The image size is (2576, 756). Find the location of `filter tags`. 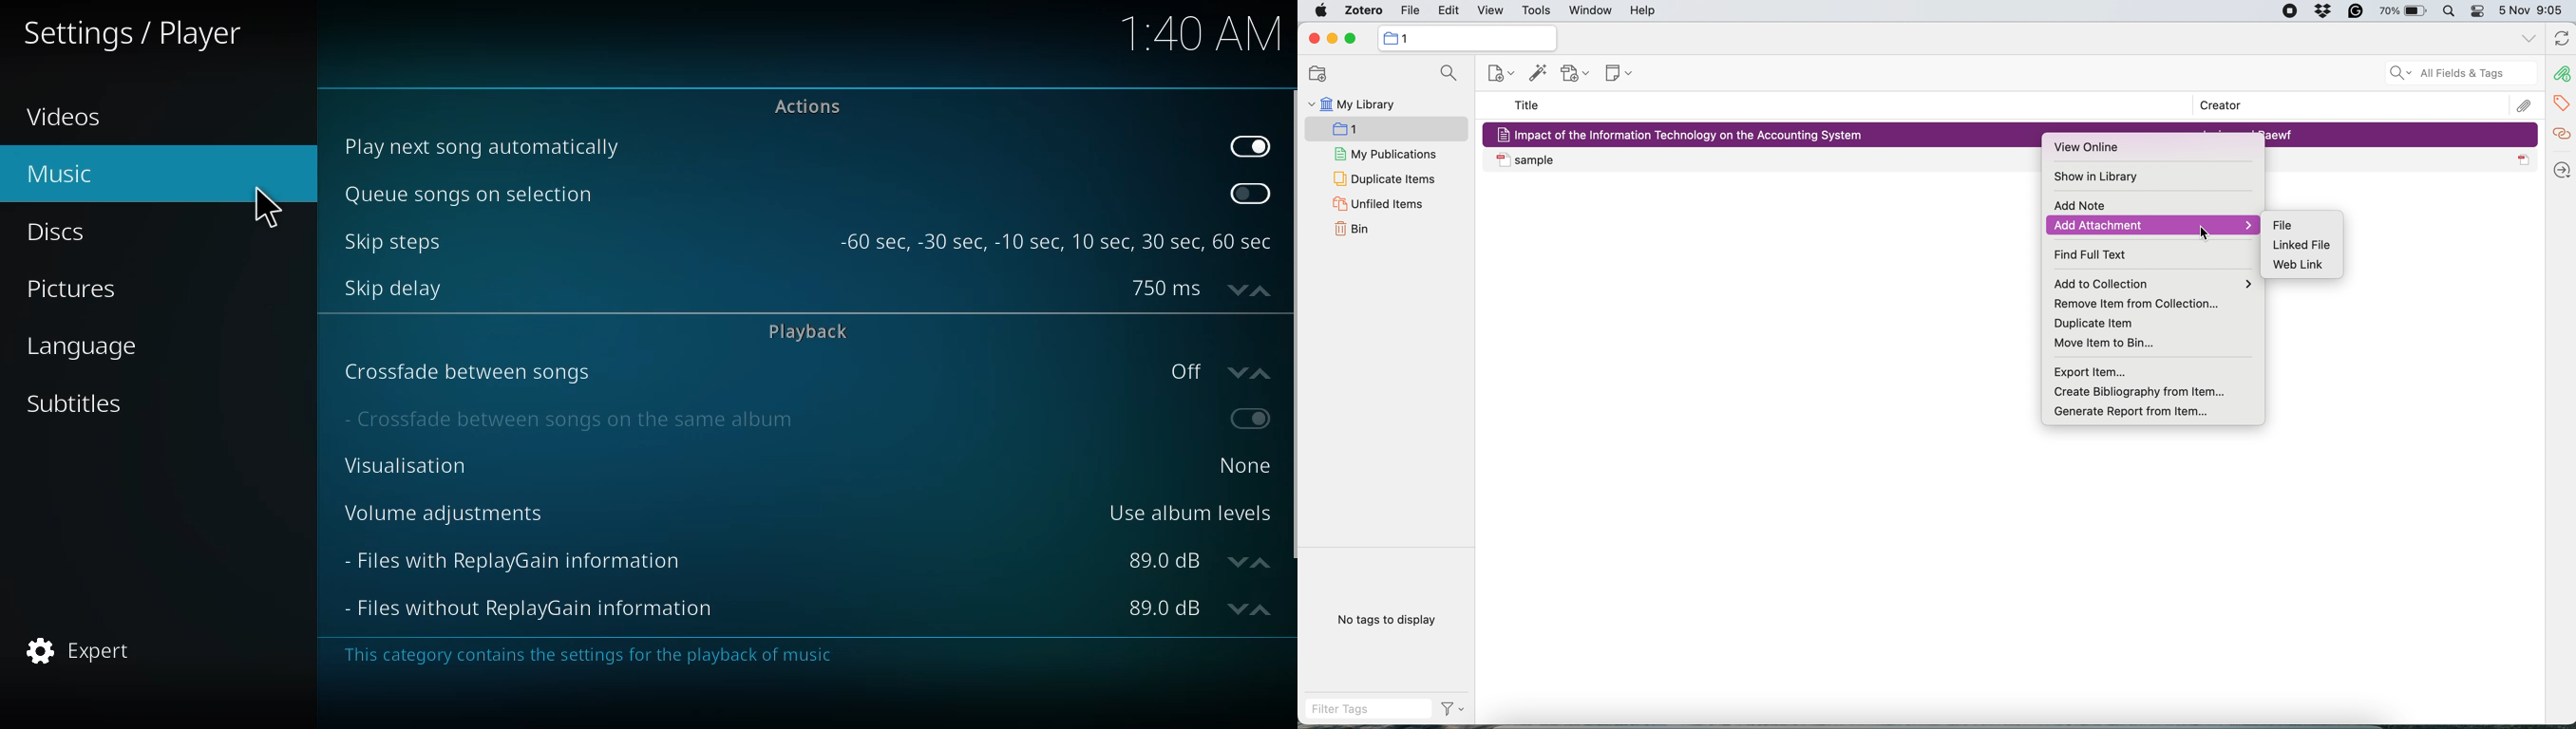

filter tags is located at coordinates (1385, 709).